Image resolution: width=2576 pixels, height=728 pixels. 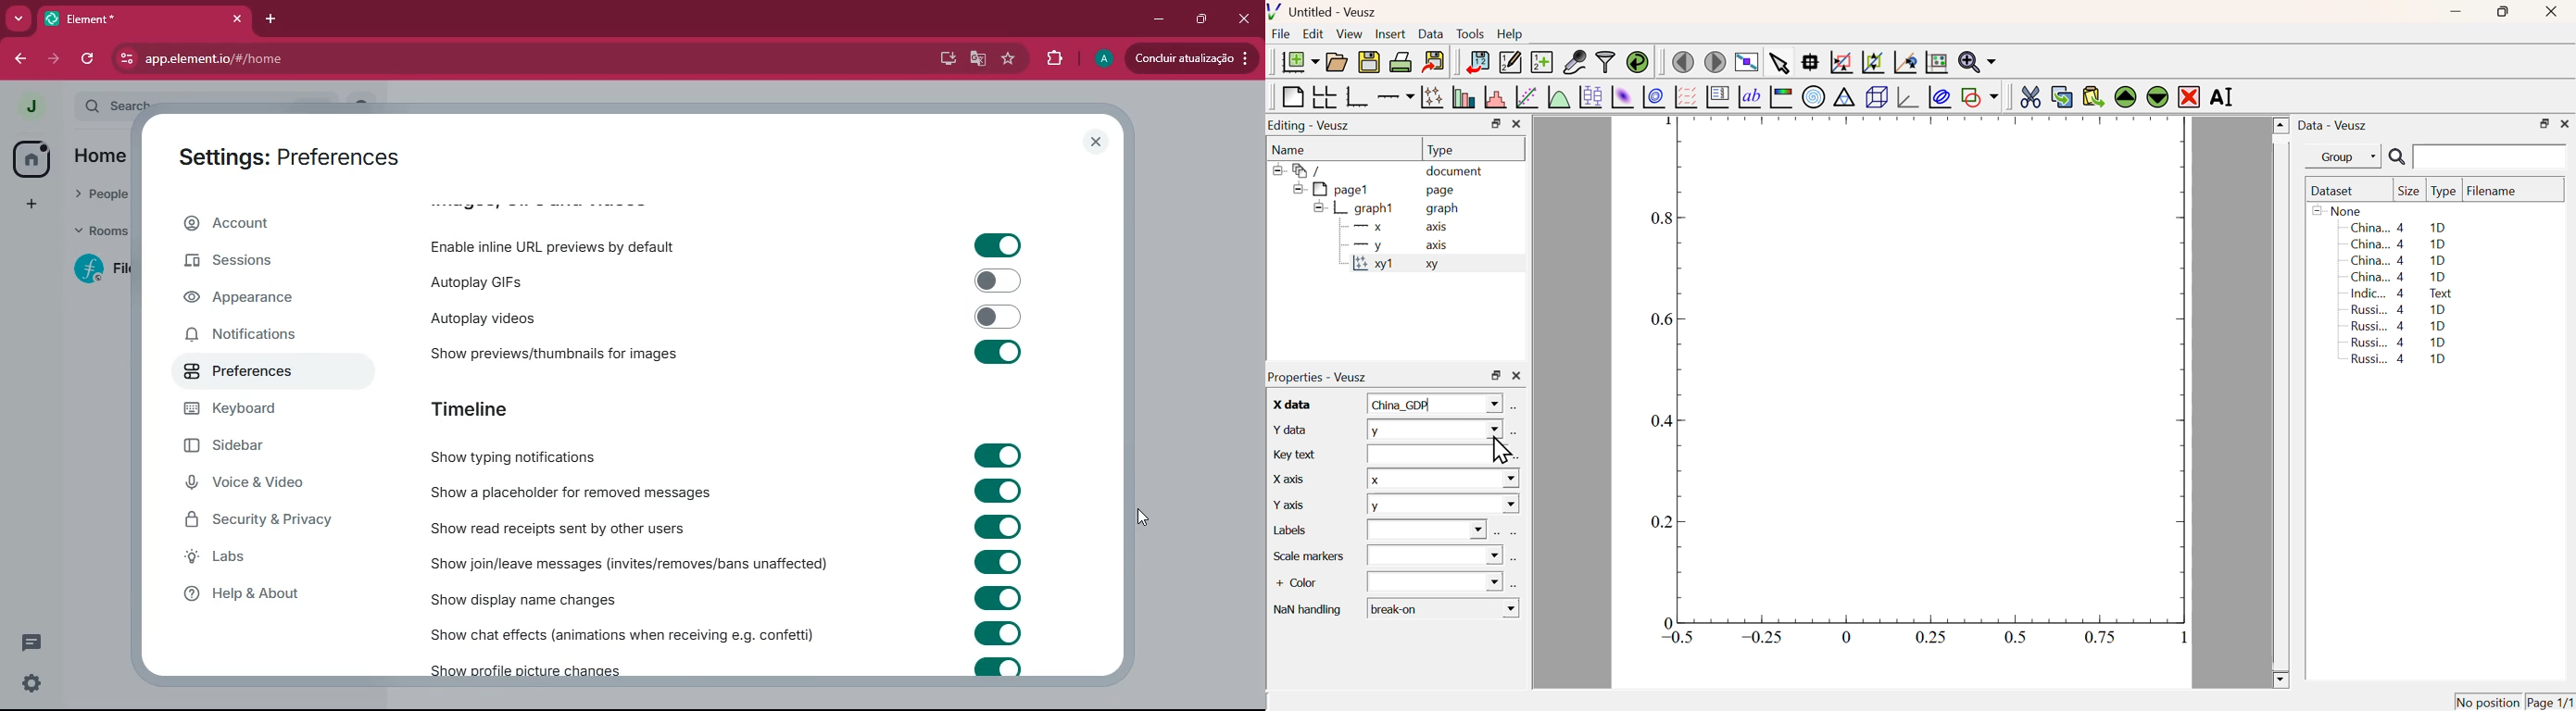 What do you see at coordinates (89, 60) in the screenshot?
I see `refresh` at bounding box center [89, 60].